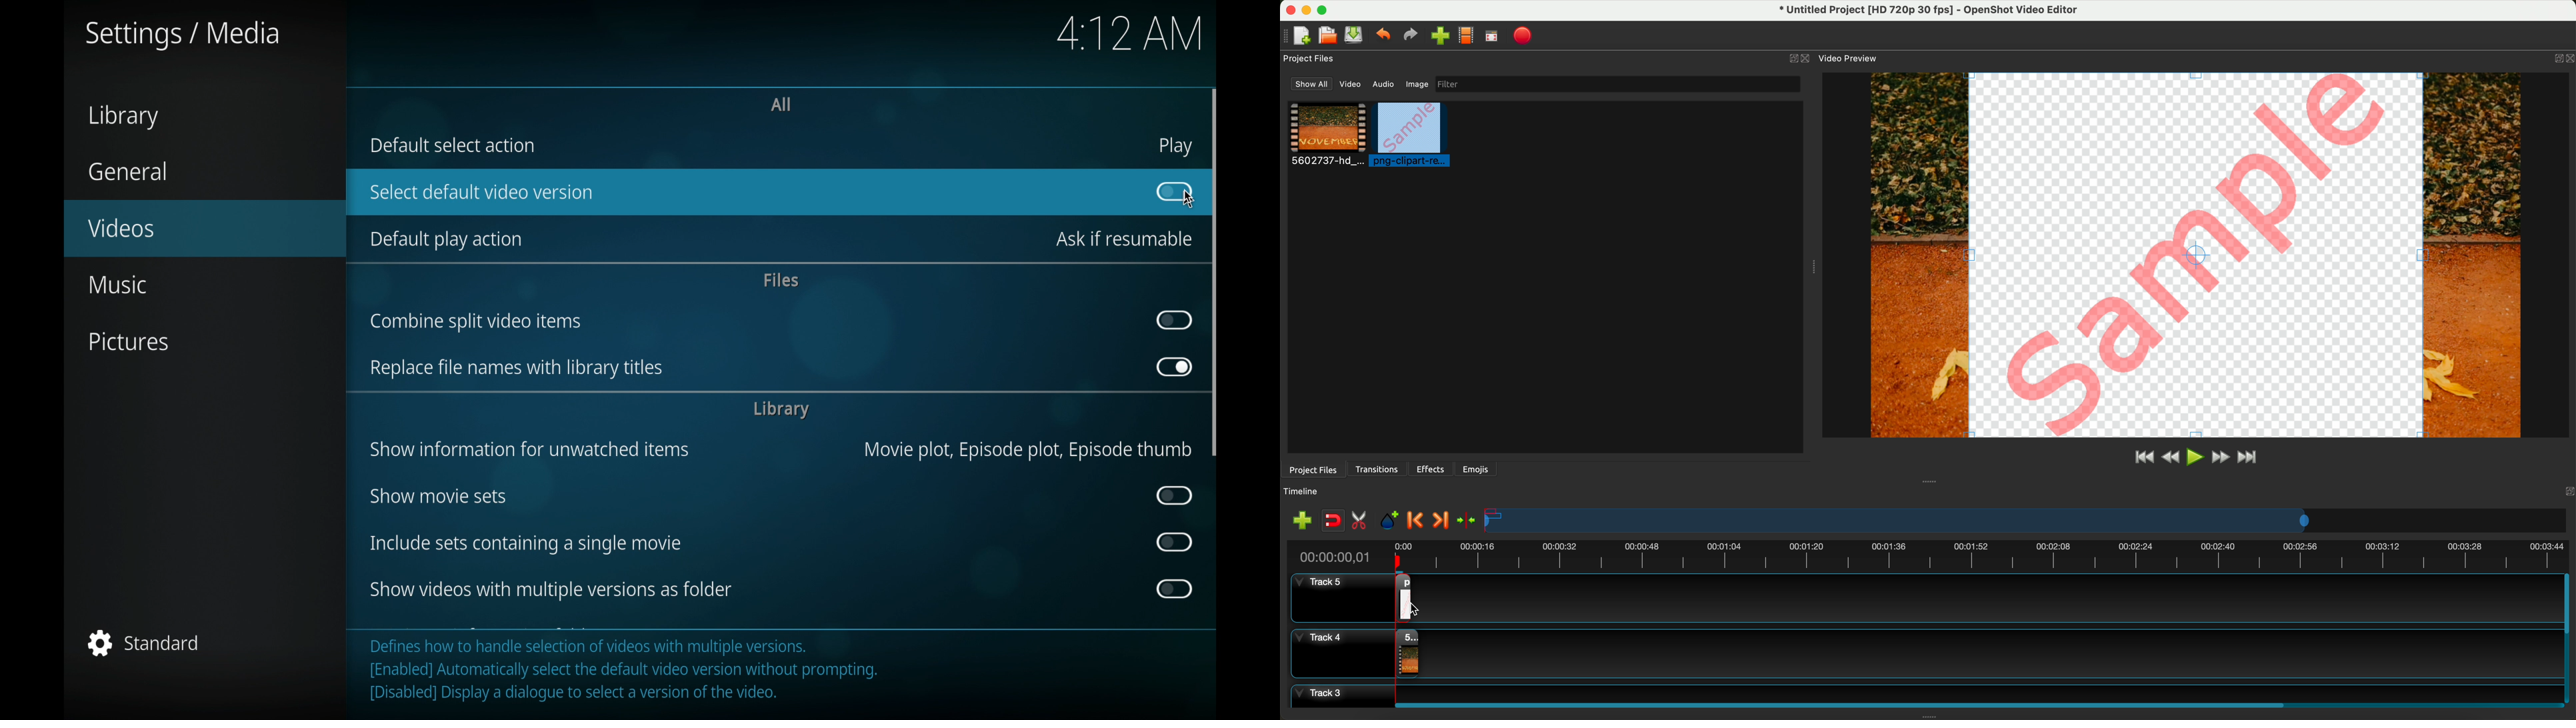 The width and height of the screenshot is (2576, 728). What do you see at coordinates (525, 544) in the screenshot?
I see `include sets containing a single movie` at bounding box center [525, 544].